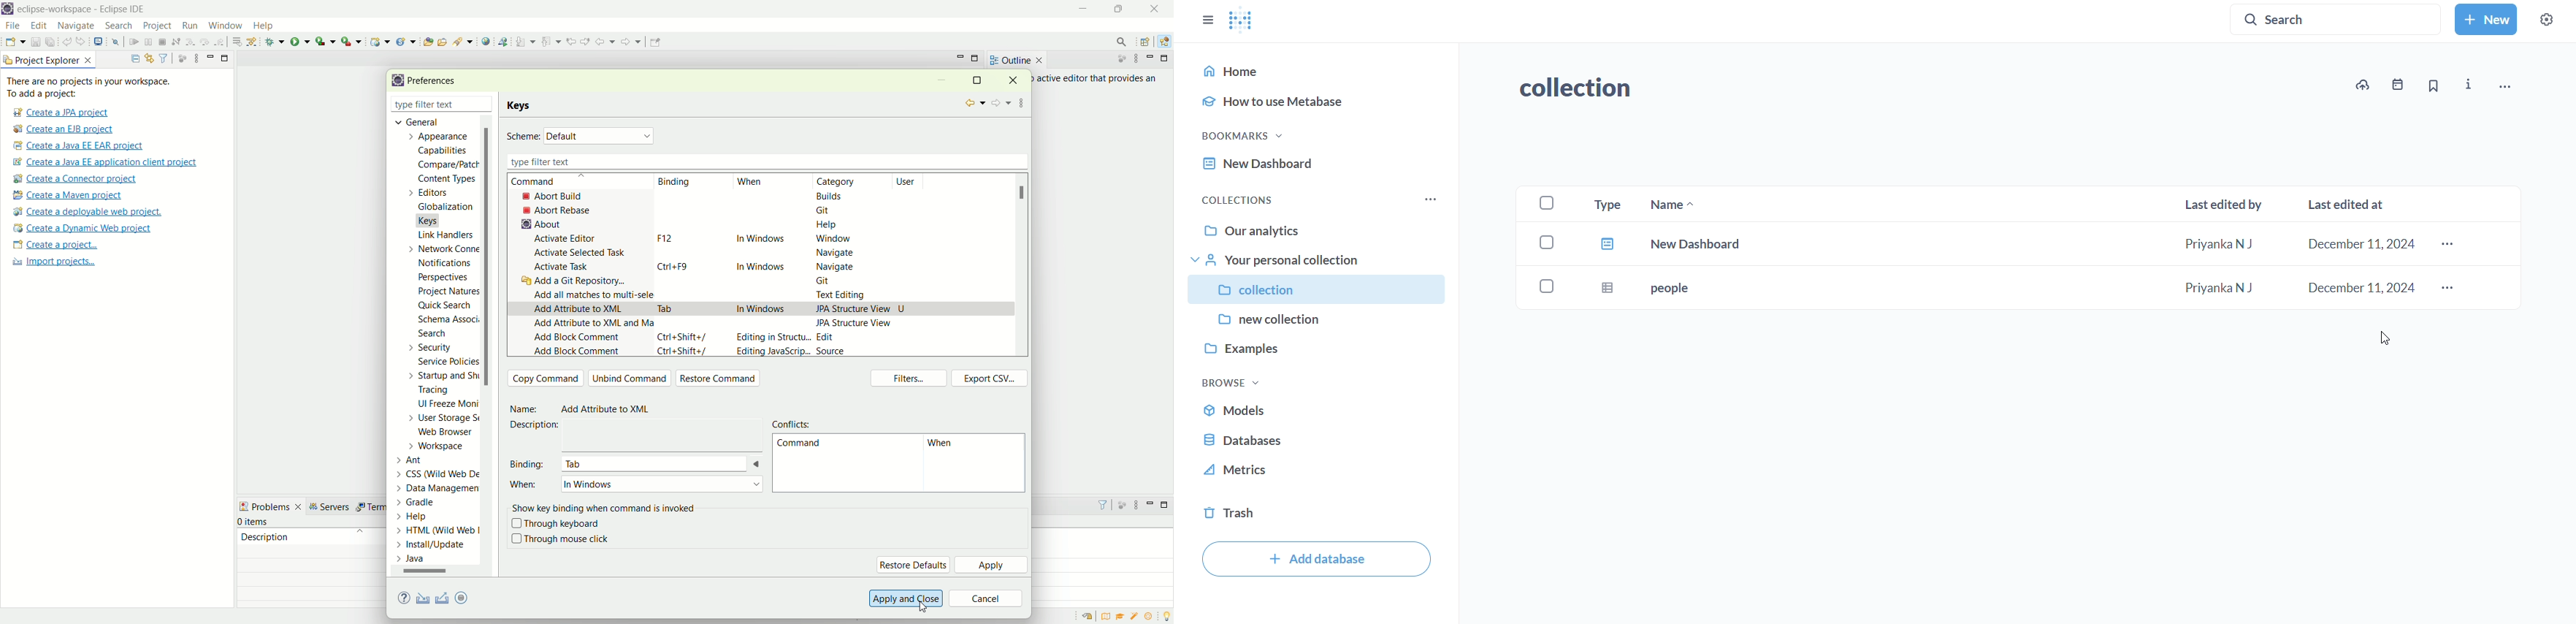 The image size is (2576, 644). Describe the element at coordinates (449, 262) in the screenshot. I see `notifications` at that location.